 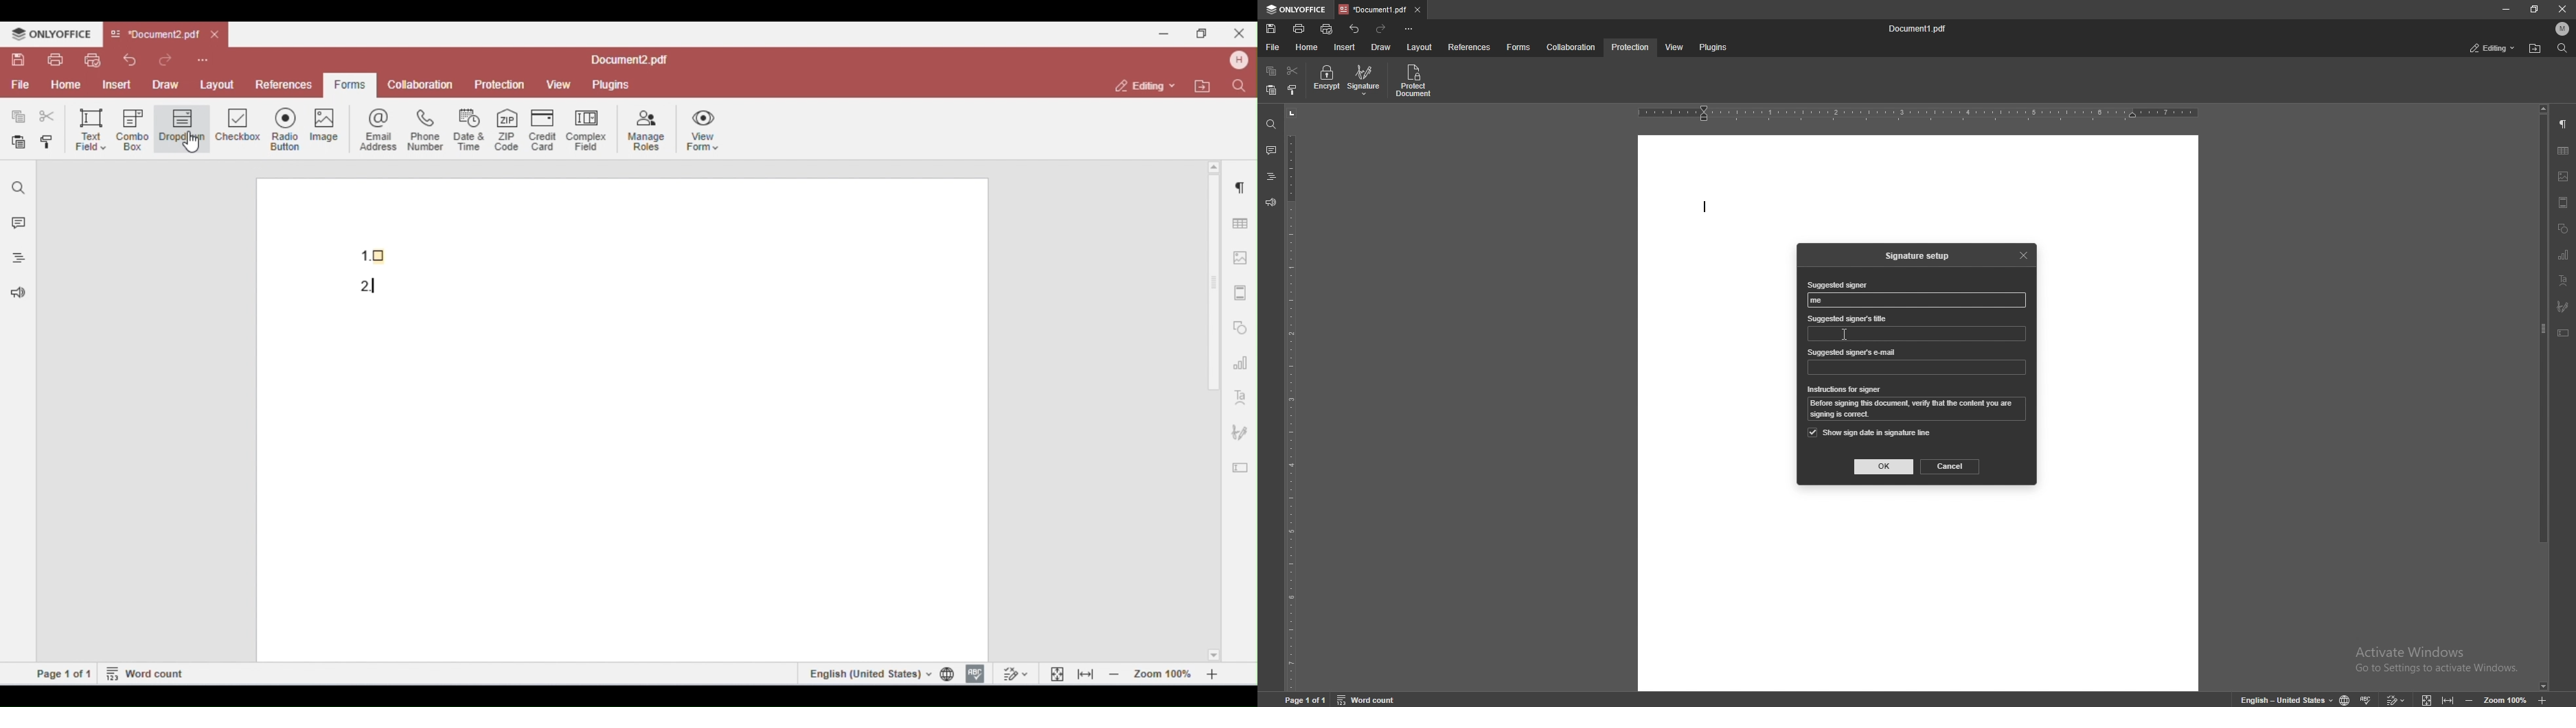 I want to click on undo, so click(x=1356, y=29).